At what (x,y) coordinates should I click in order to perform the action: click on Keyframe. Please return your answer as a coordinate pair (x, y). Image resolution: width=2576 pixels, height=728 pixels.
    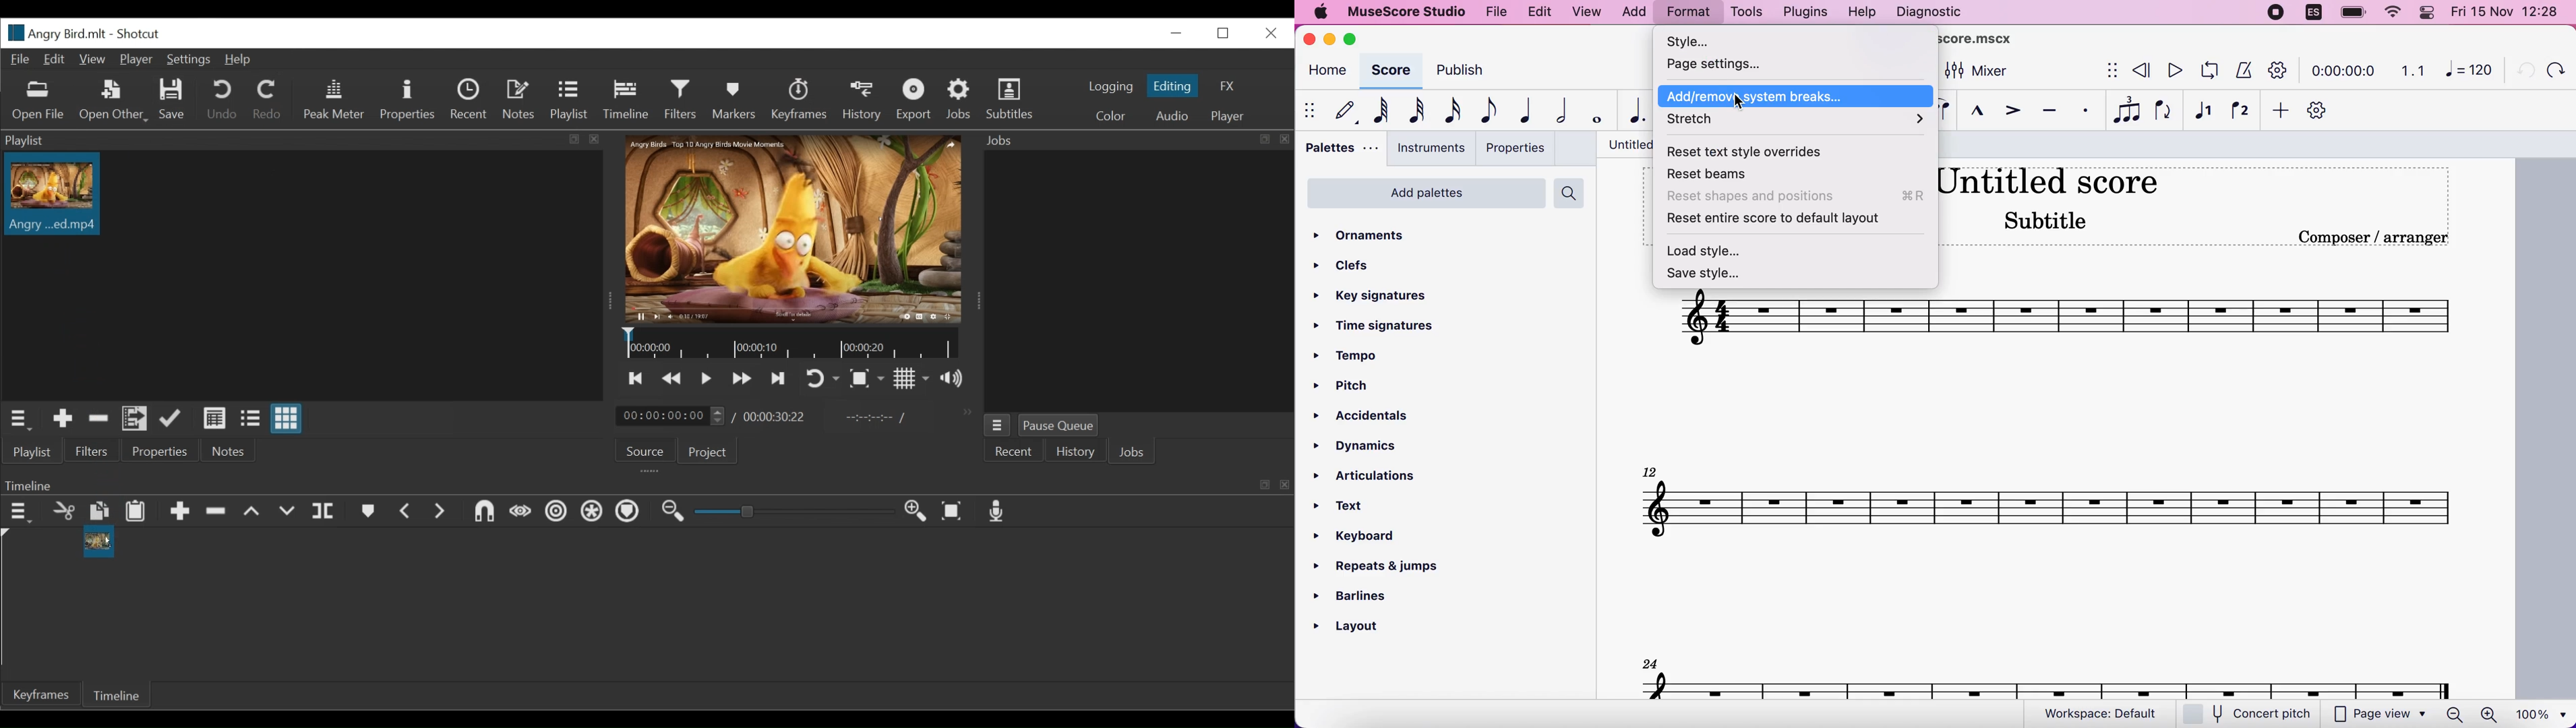
    Looking at the image, I should click on (40, 696).